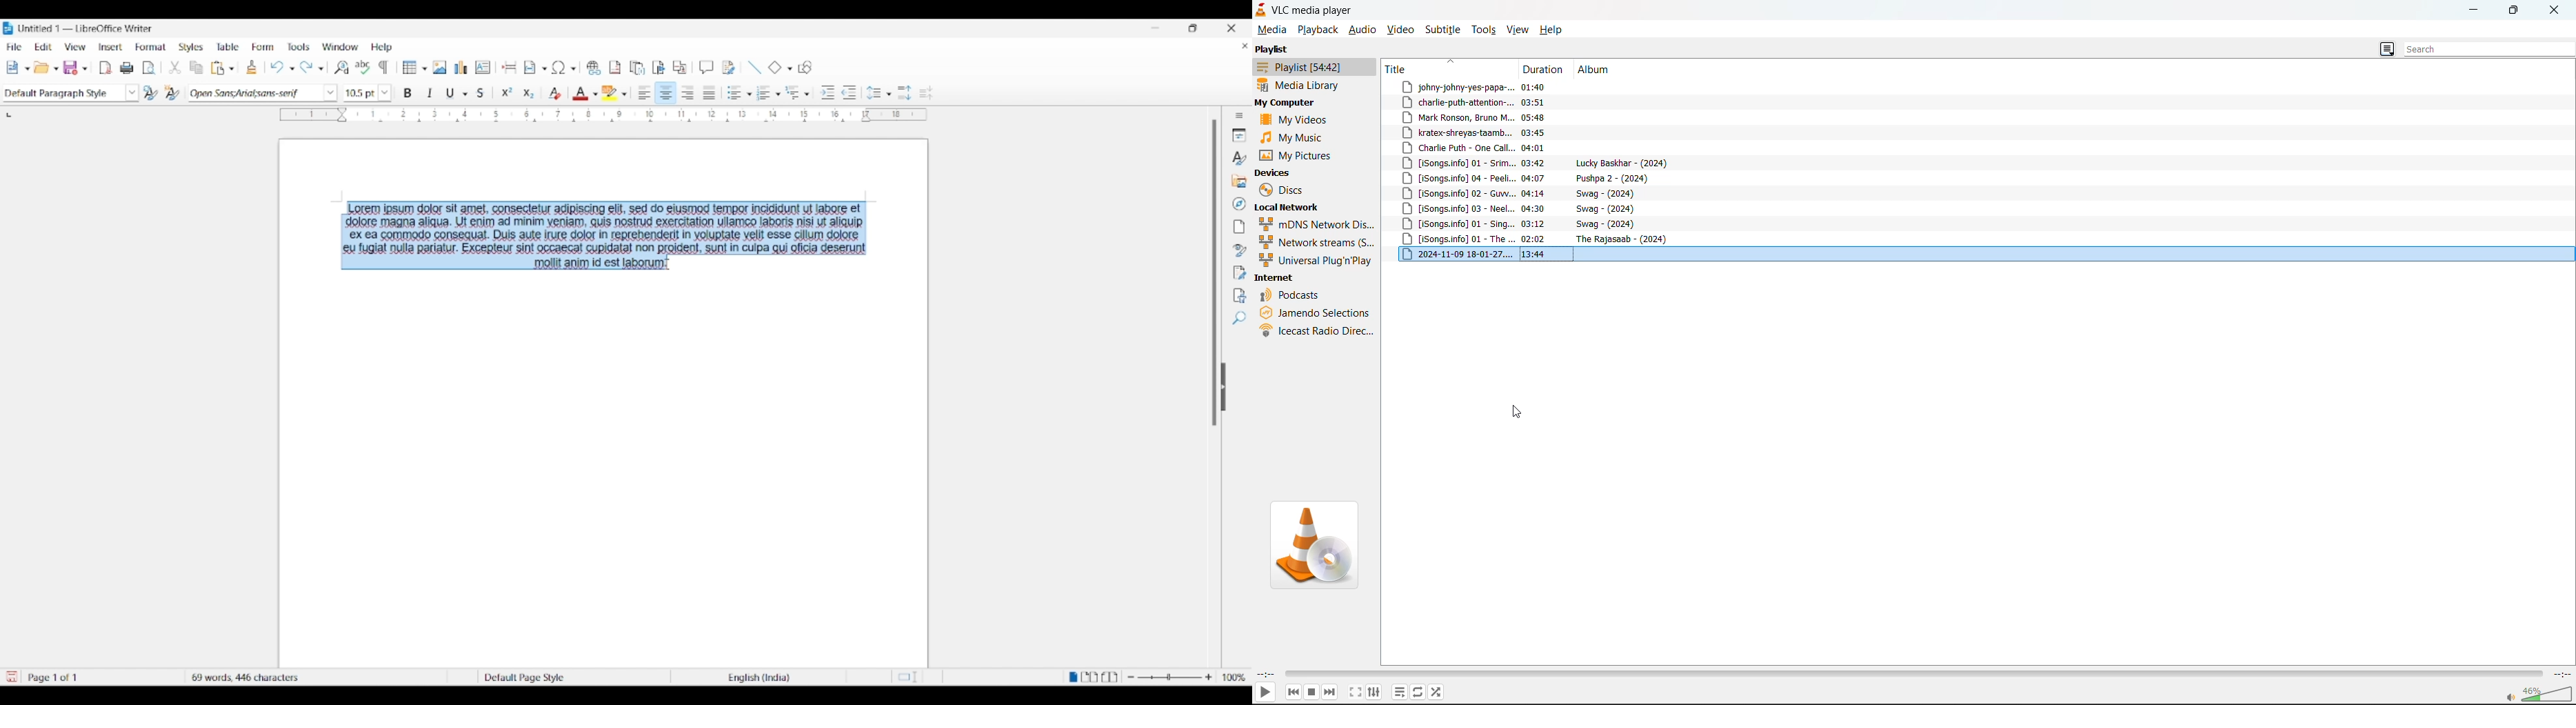  What do you see at coordinates (414, 67) in the screenshot?
I see `Insert table` at bounding box center [414, 67].